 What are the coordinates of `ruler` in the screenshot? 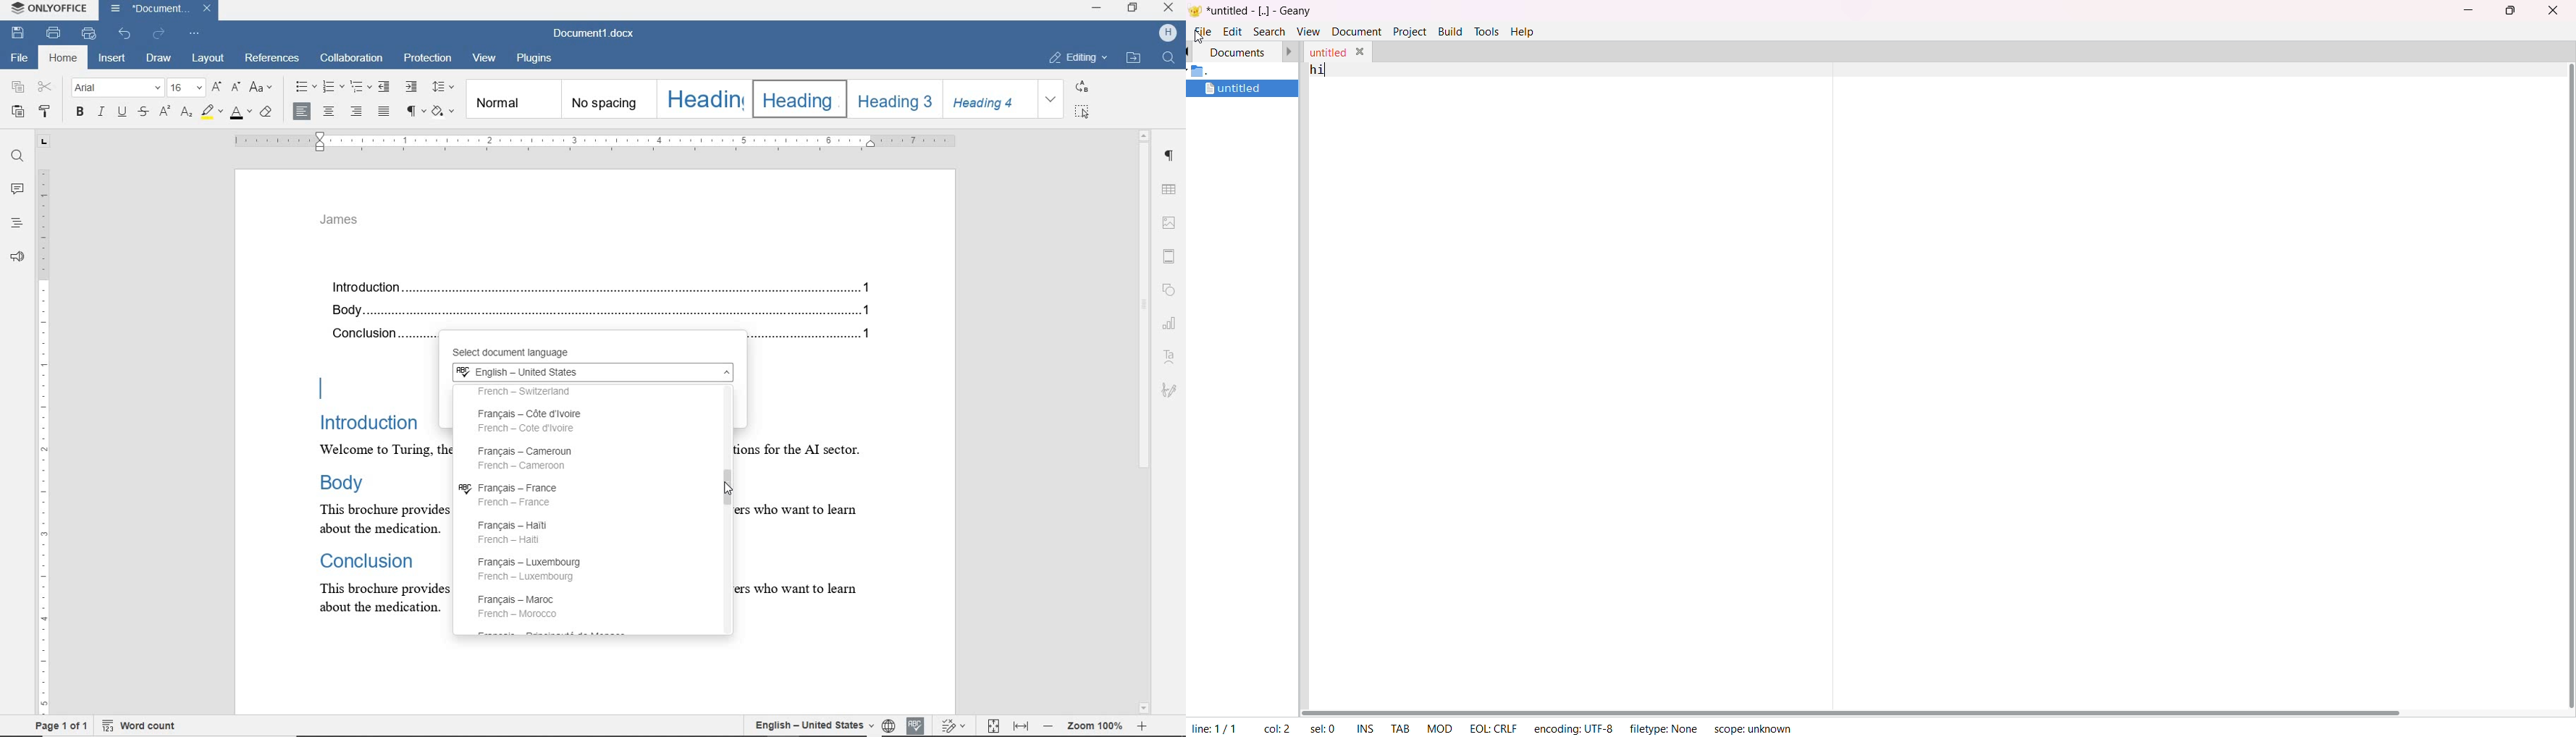 It's located at (44, 428).